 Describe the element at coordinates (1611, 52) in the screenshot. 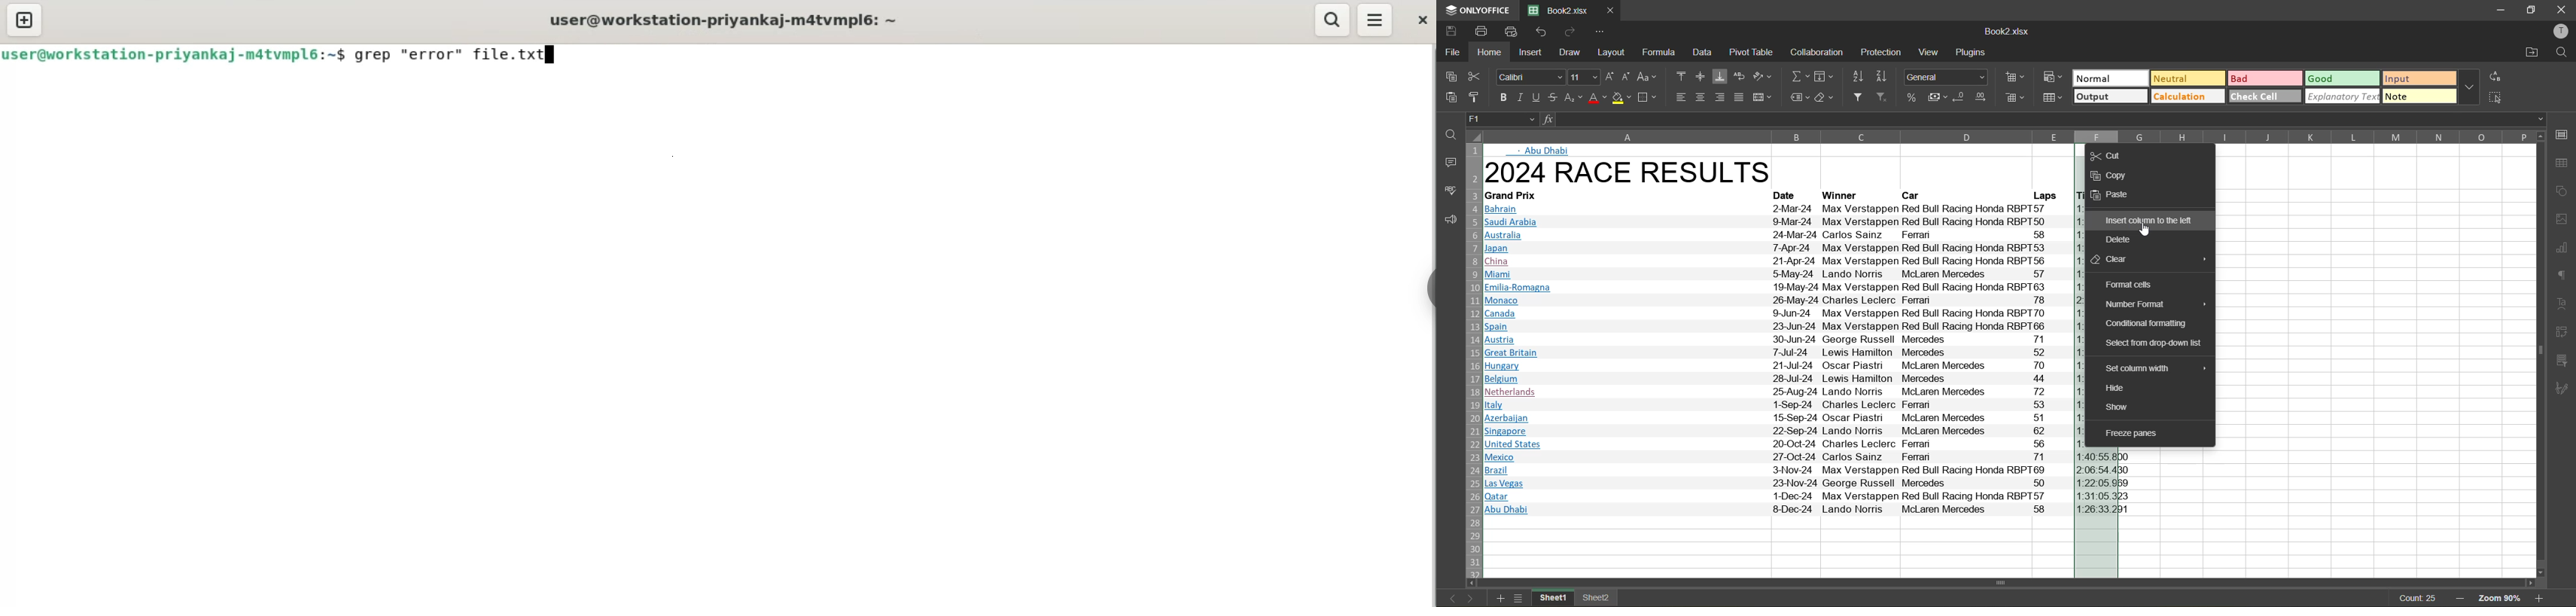

I see `layout` at that location.